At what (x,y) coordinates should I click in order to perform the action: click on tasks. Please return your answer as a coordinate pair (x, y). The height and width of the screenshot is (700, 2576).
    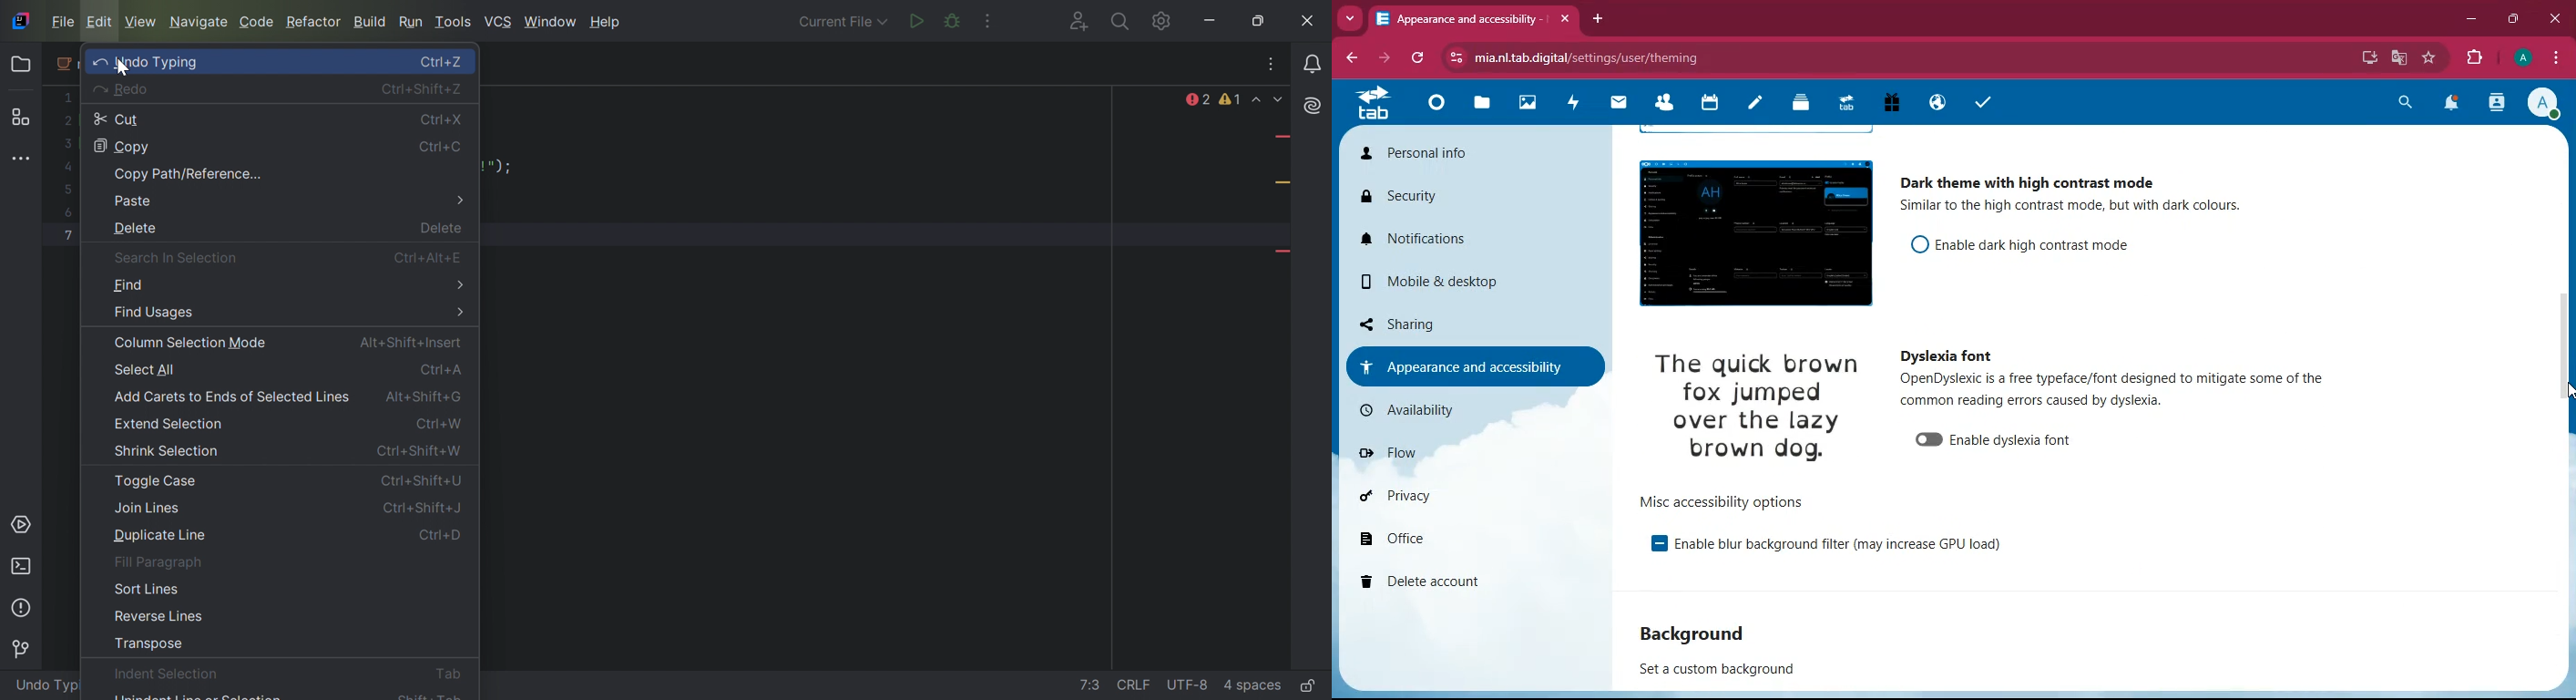
    Looking at the image, I should click on (1990, 104).